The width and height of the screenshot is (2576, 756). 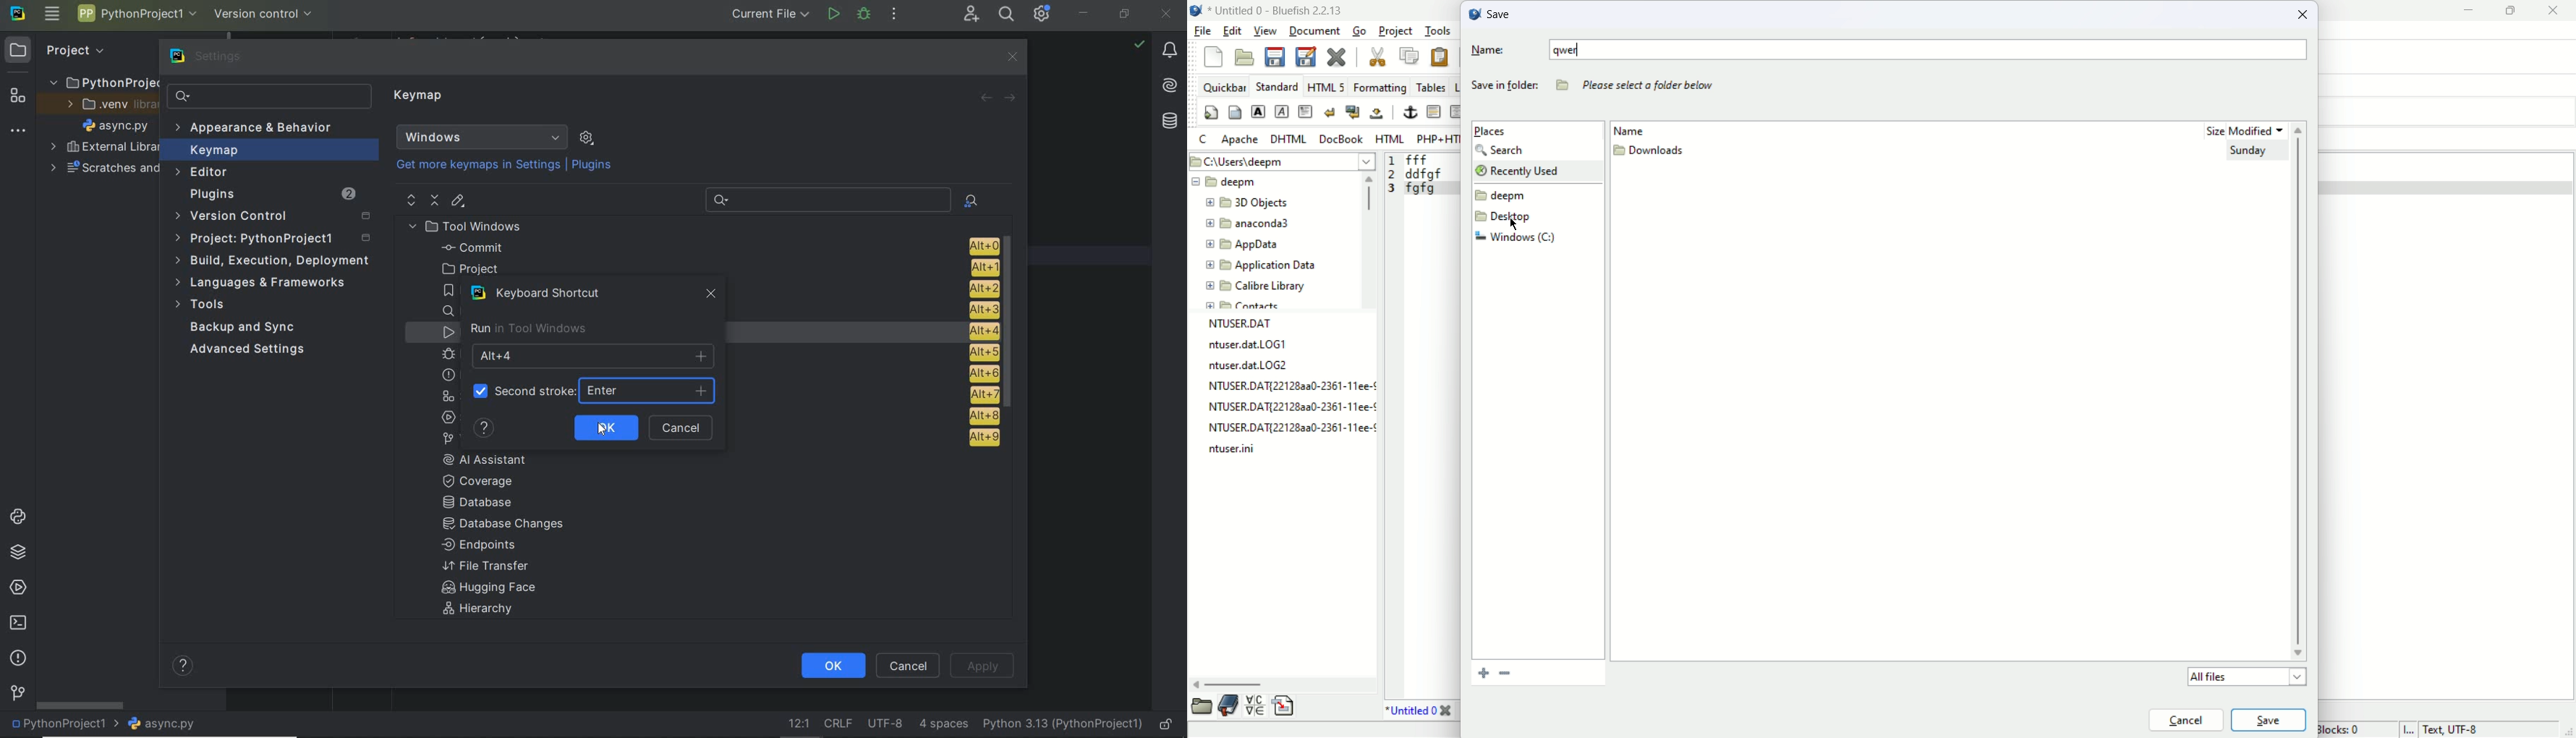 I want to click on snippet, so click(x=1285, y=708).